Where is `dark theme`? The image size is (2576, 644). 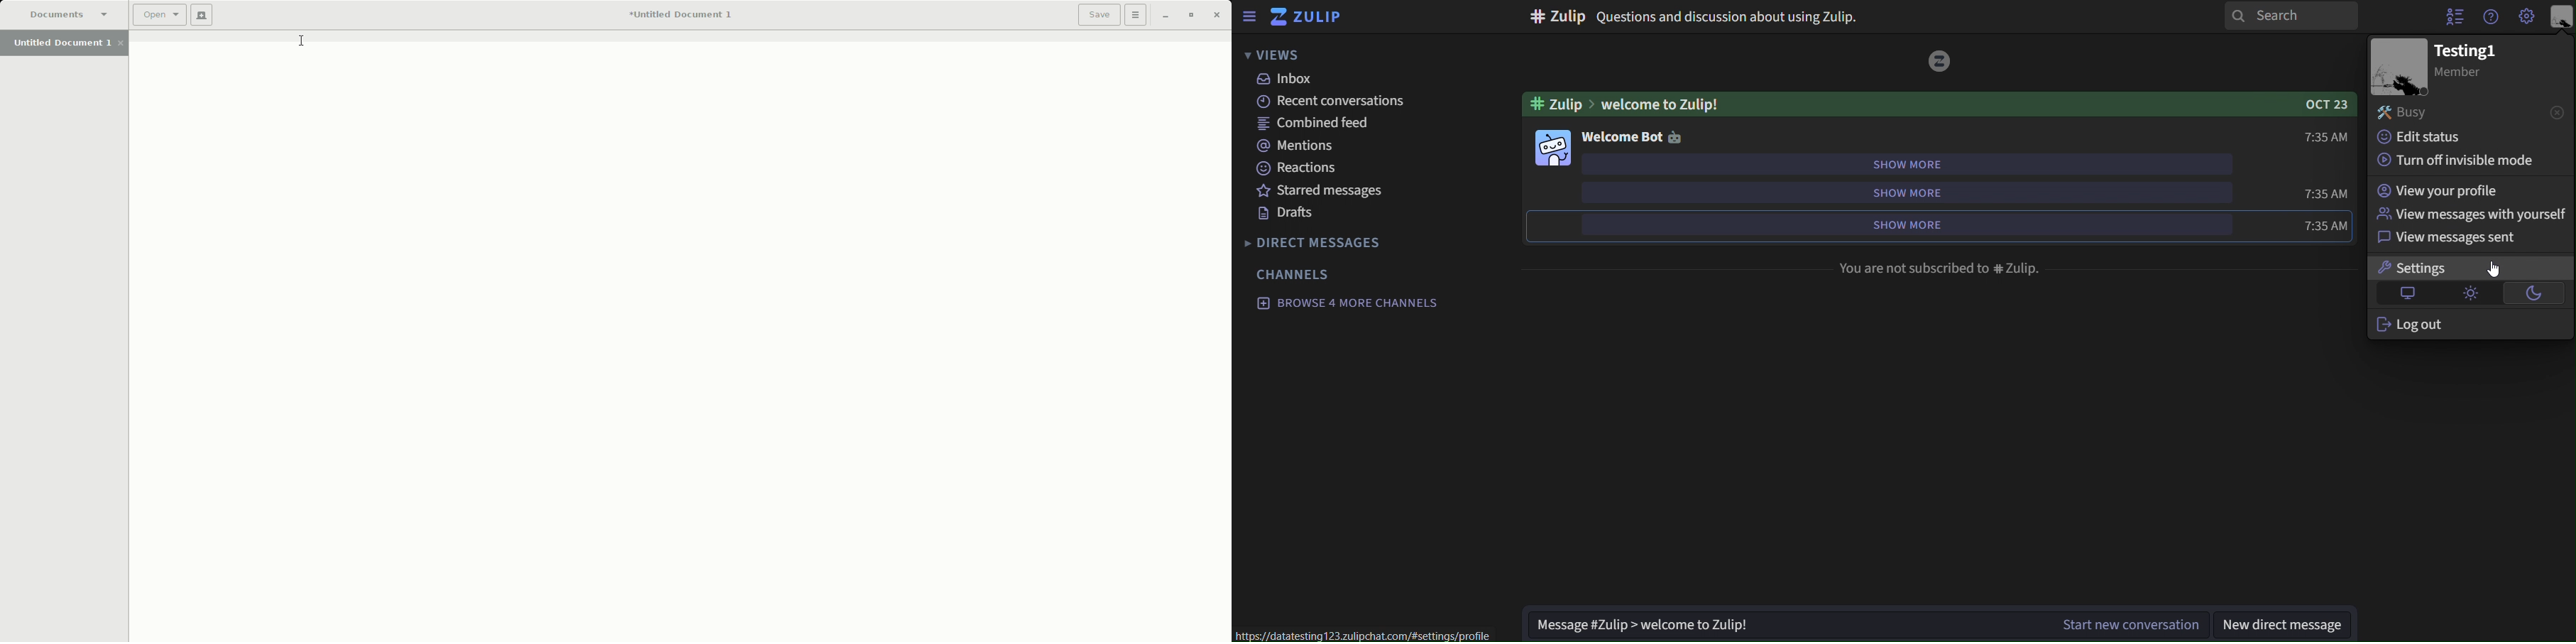 dark theme is located at coordinates (2535, 293).